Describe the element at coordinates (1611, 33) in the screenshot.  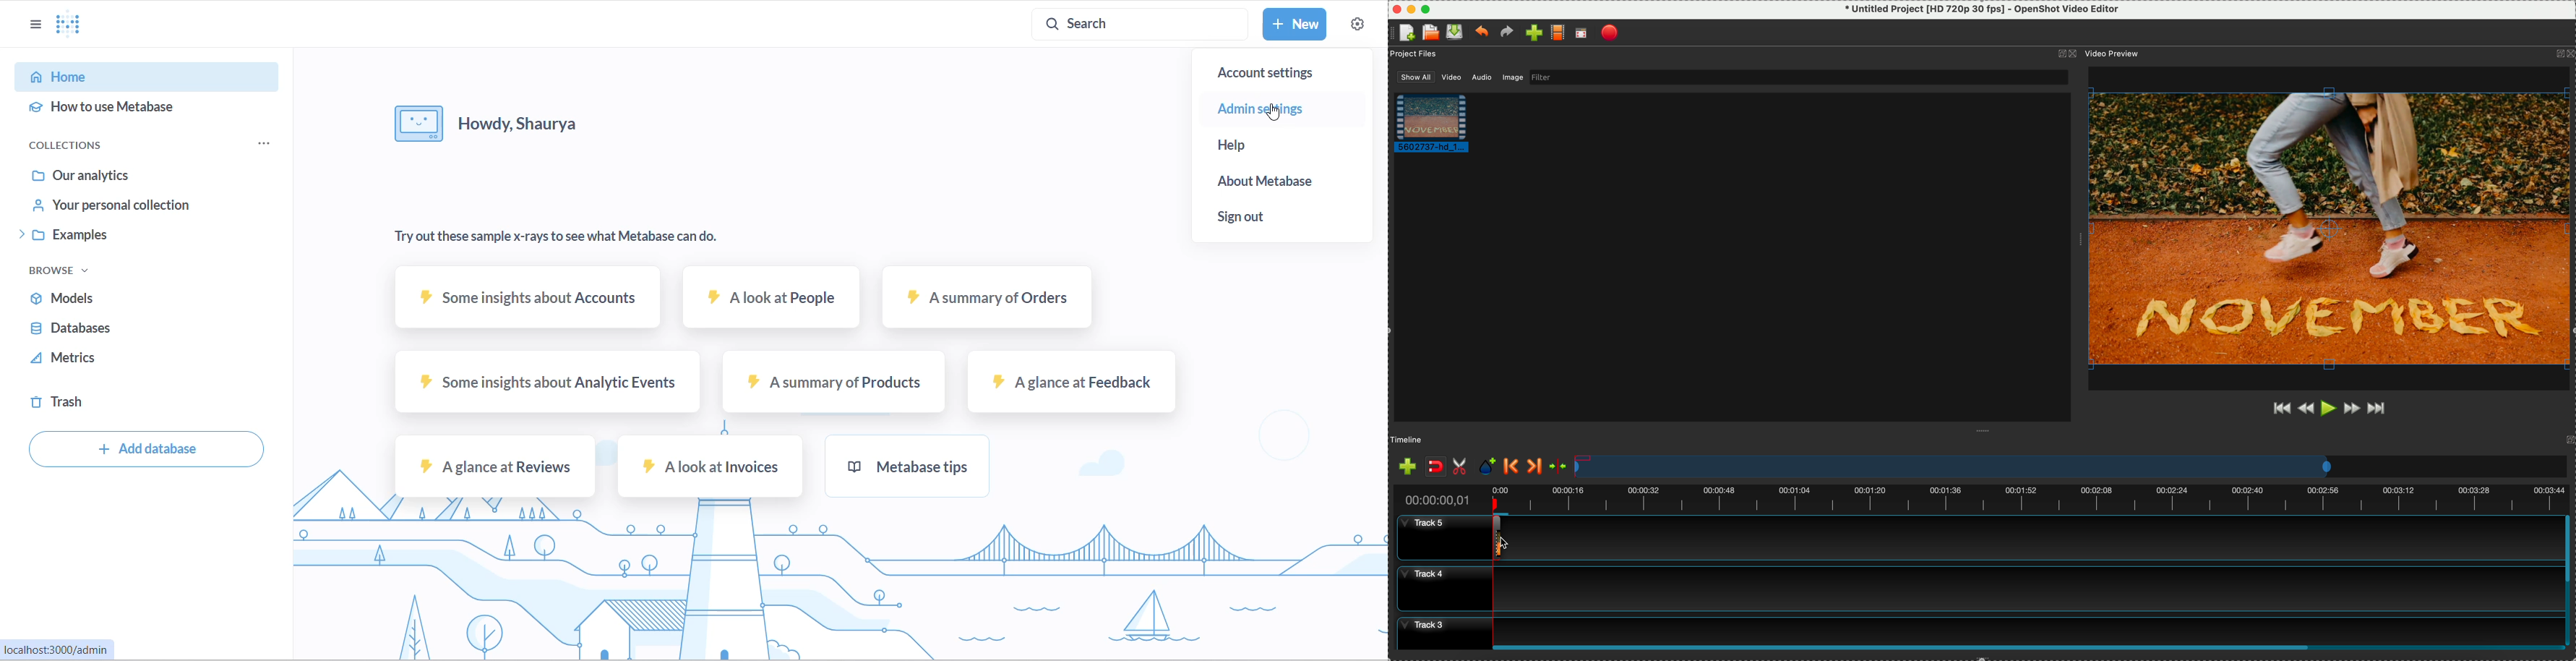
I see `export video` at that location.